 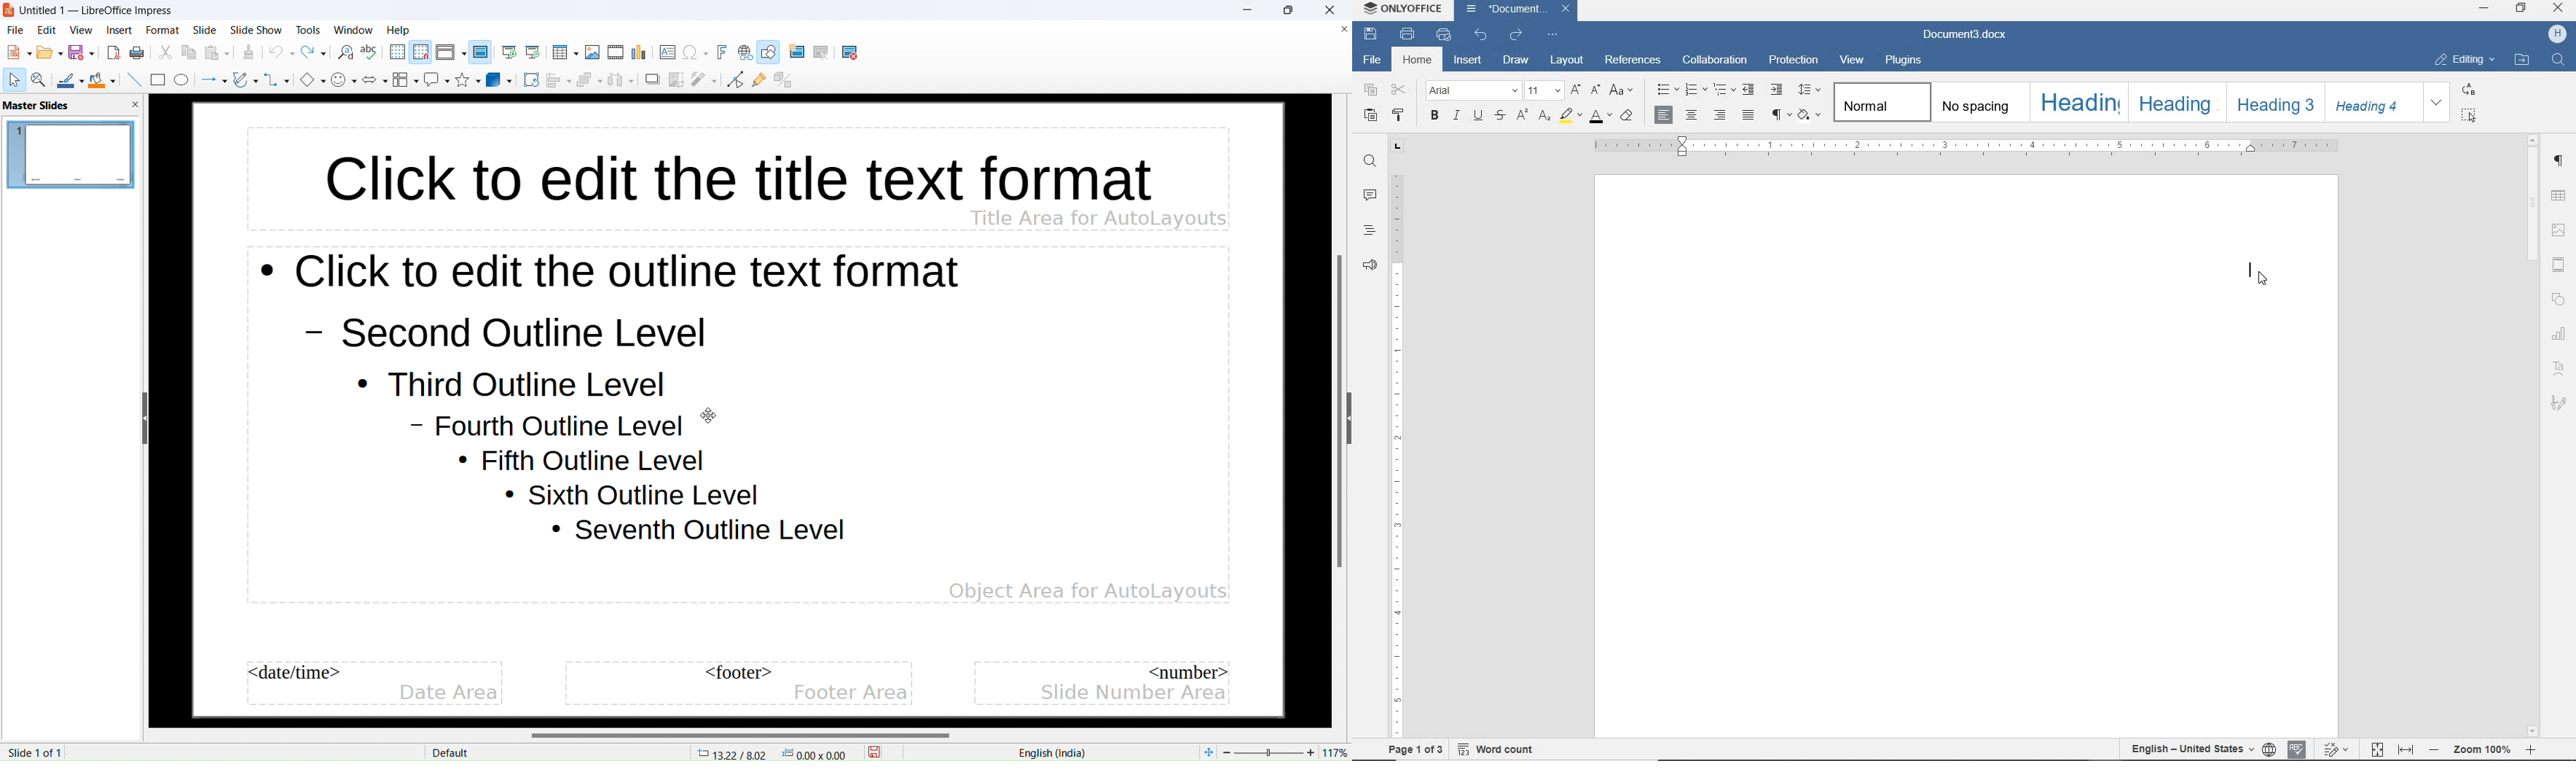 What do you see at coordinates (278, 79) in the screenshot?
I see `connectors` at bounding box center [278, 79].